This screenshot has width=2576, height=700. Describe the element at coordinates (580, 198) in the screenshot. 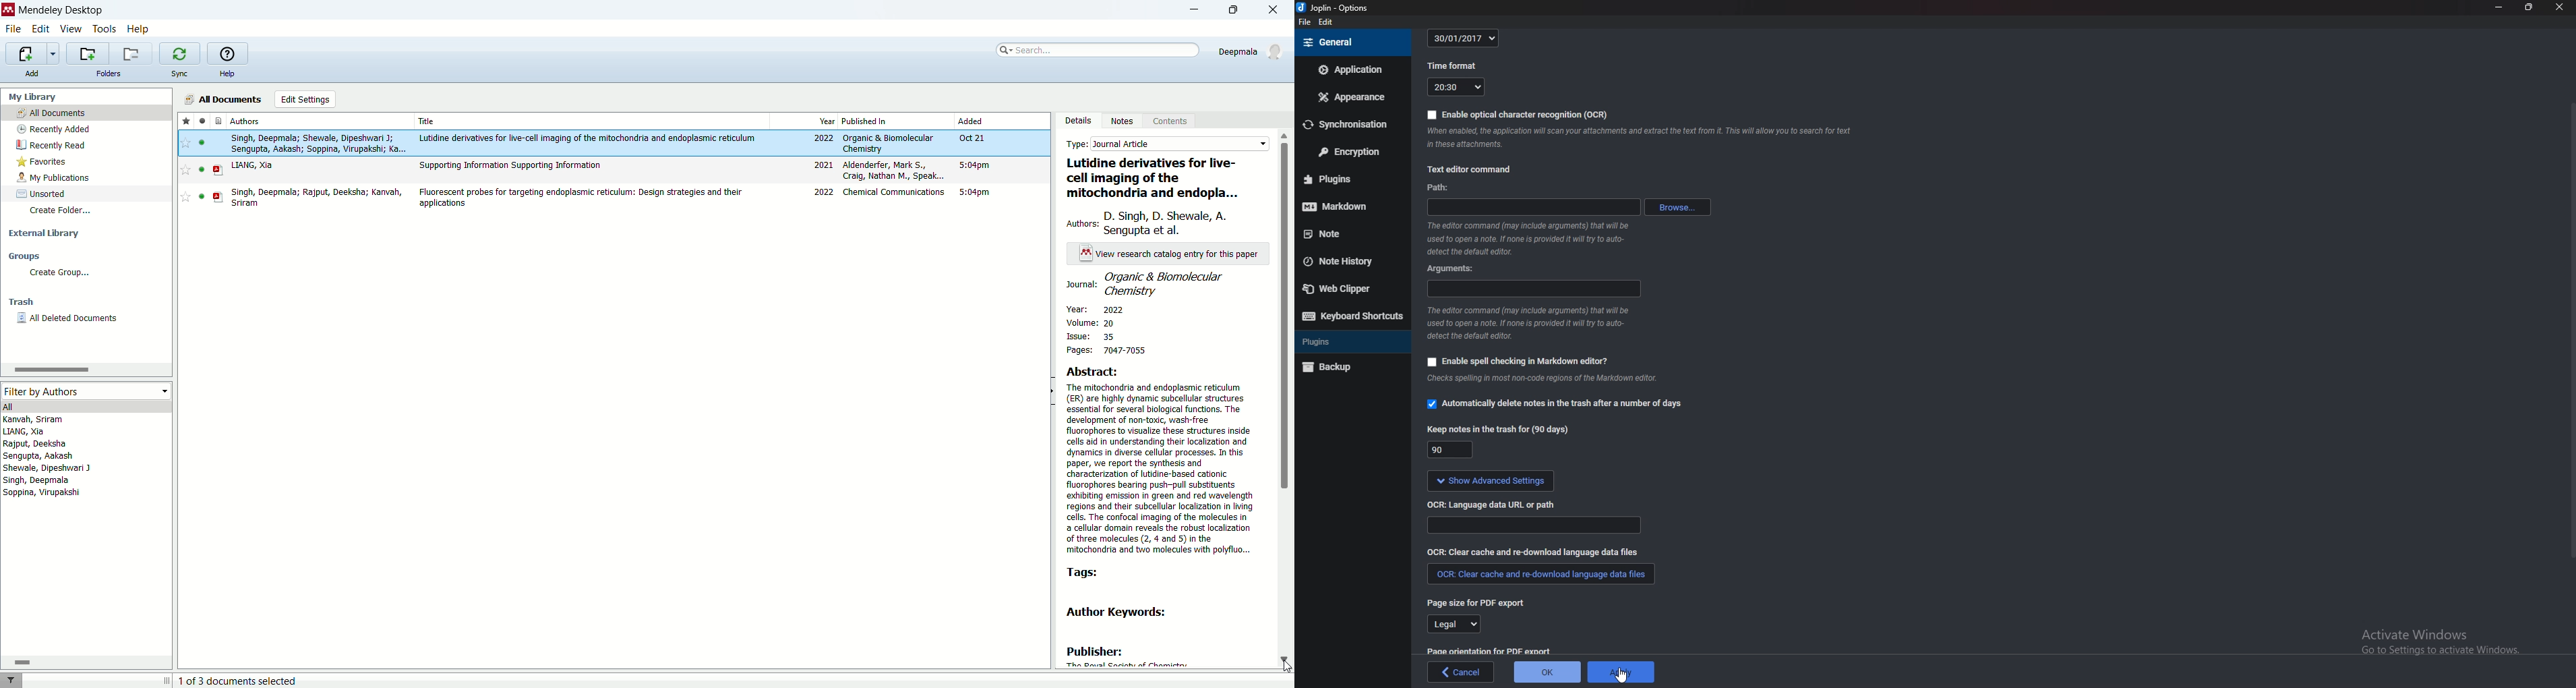

I see `Fluorescent probes for targeting endoplasmic reticulum: design strategies and their applications` at that location.